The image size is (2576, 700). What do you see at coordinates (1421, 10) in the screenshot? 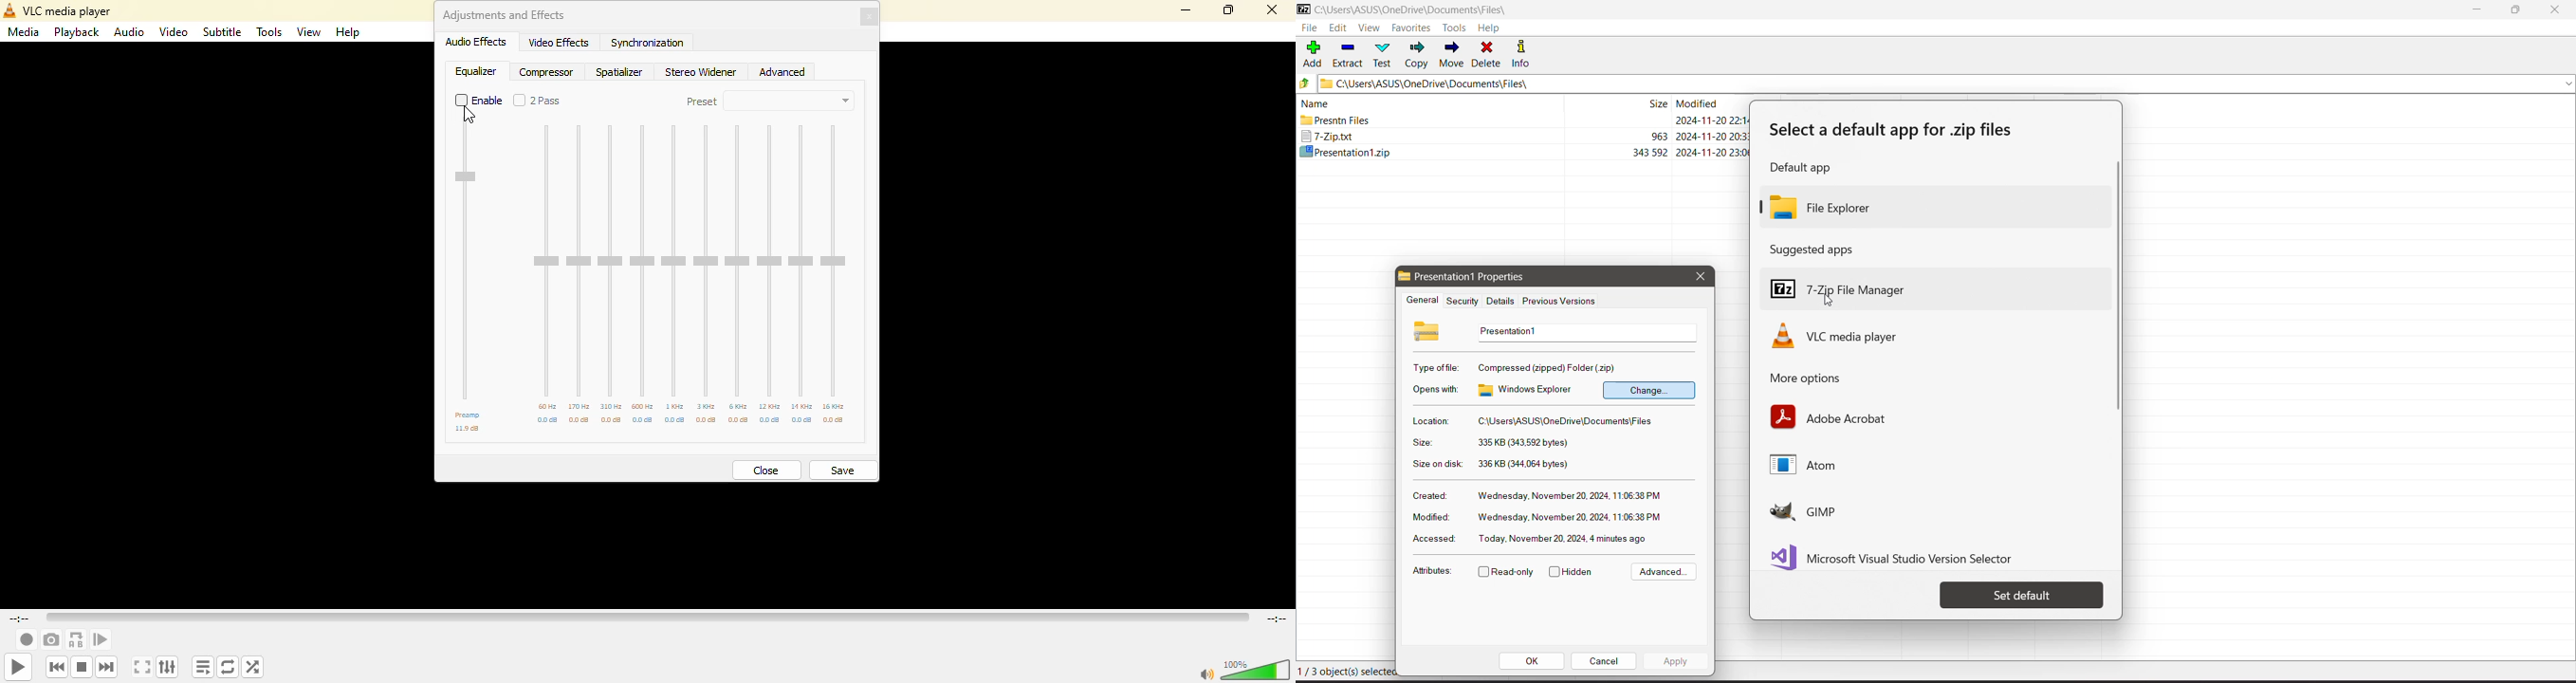
I see `Current Folder Path` at bounding box center [1421, 10].